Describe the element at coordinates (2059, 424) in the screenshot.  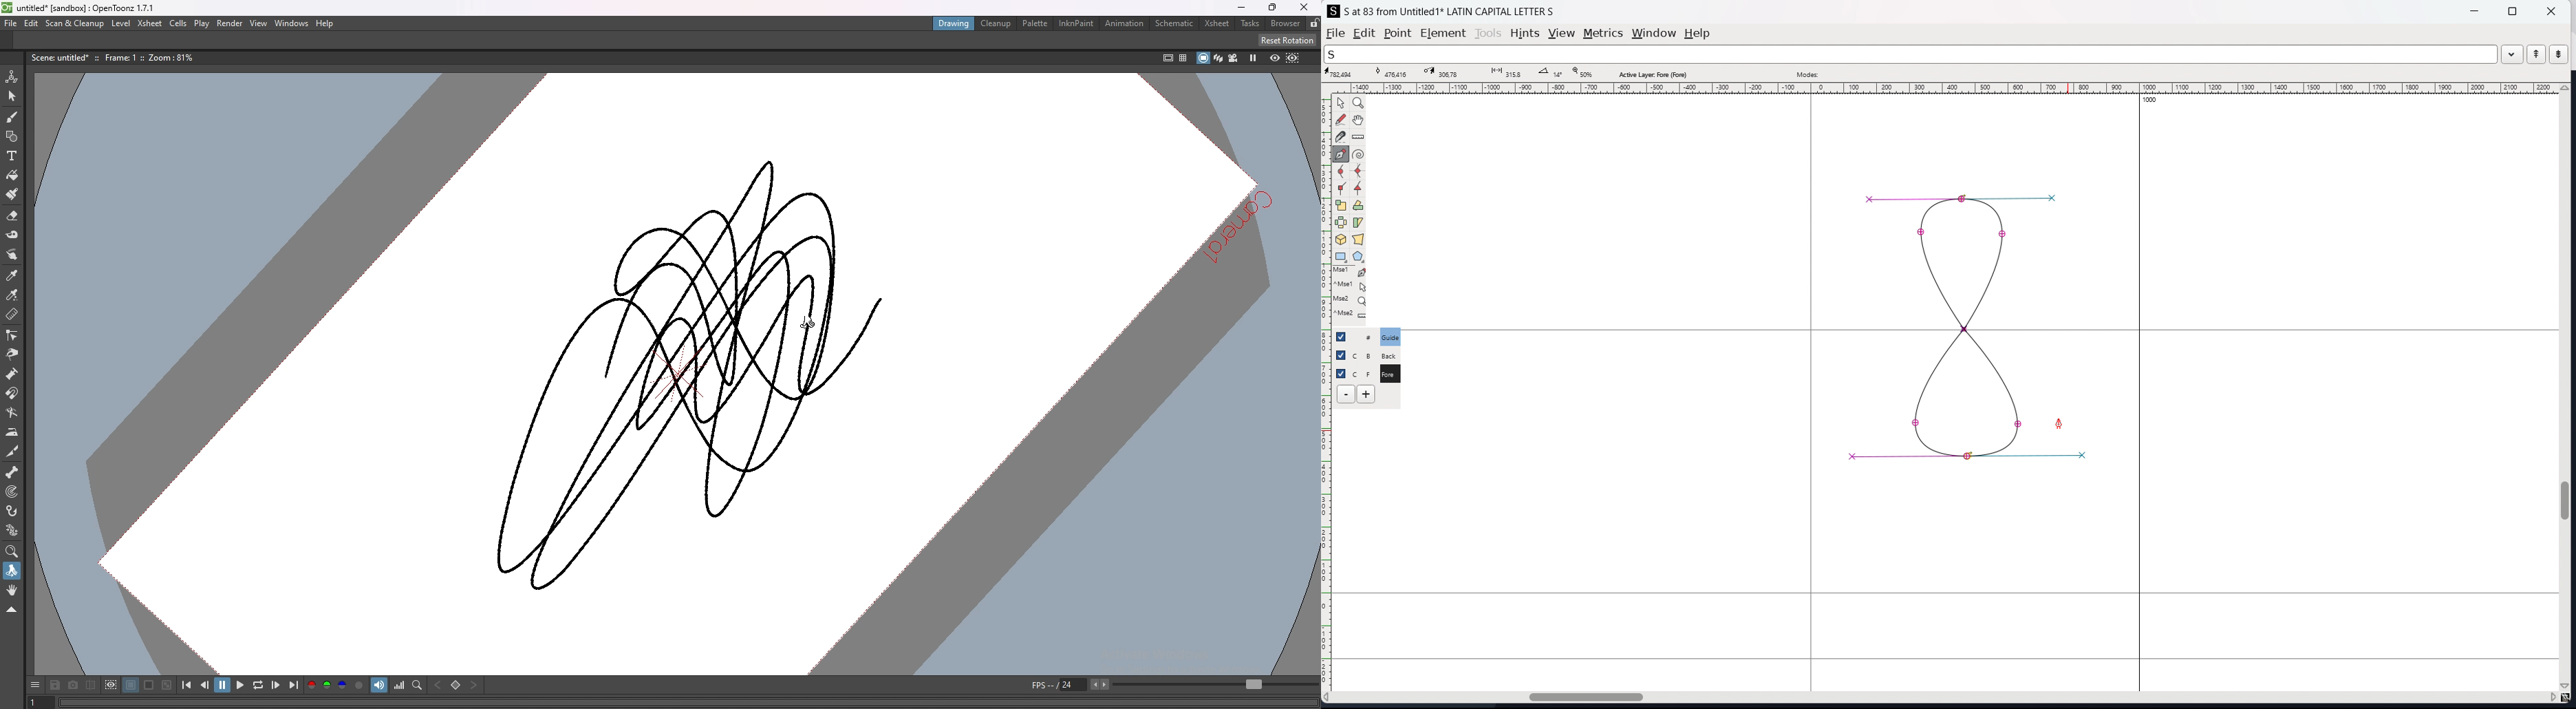
I see `cursor` at that location.